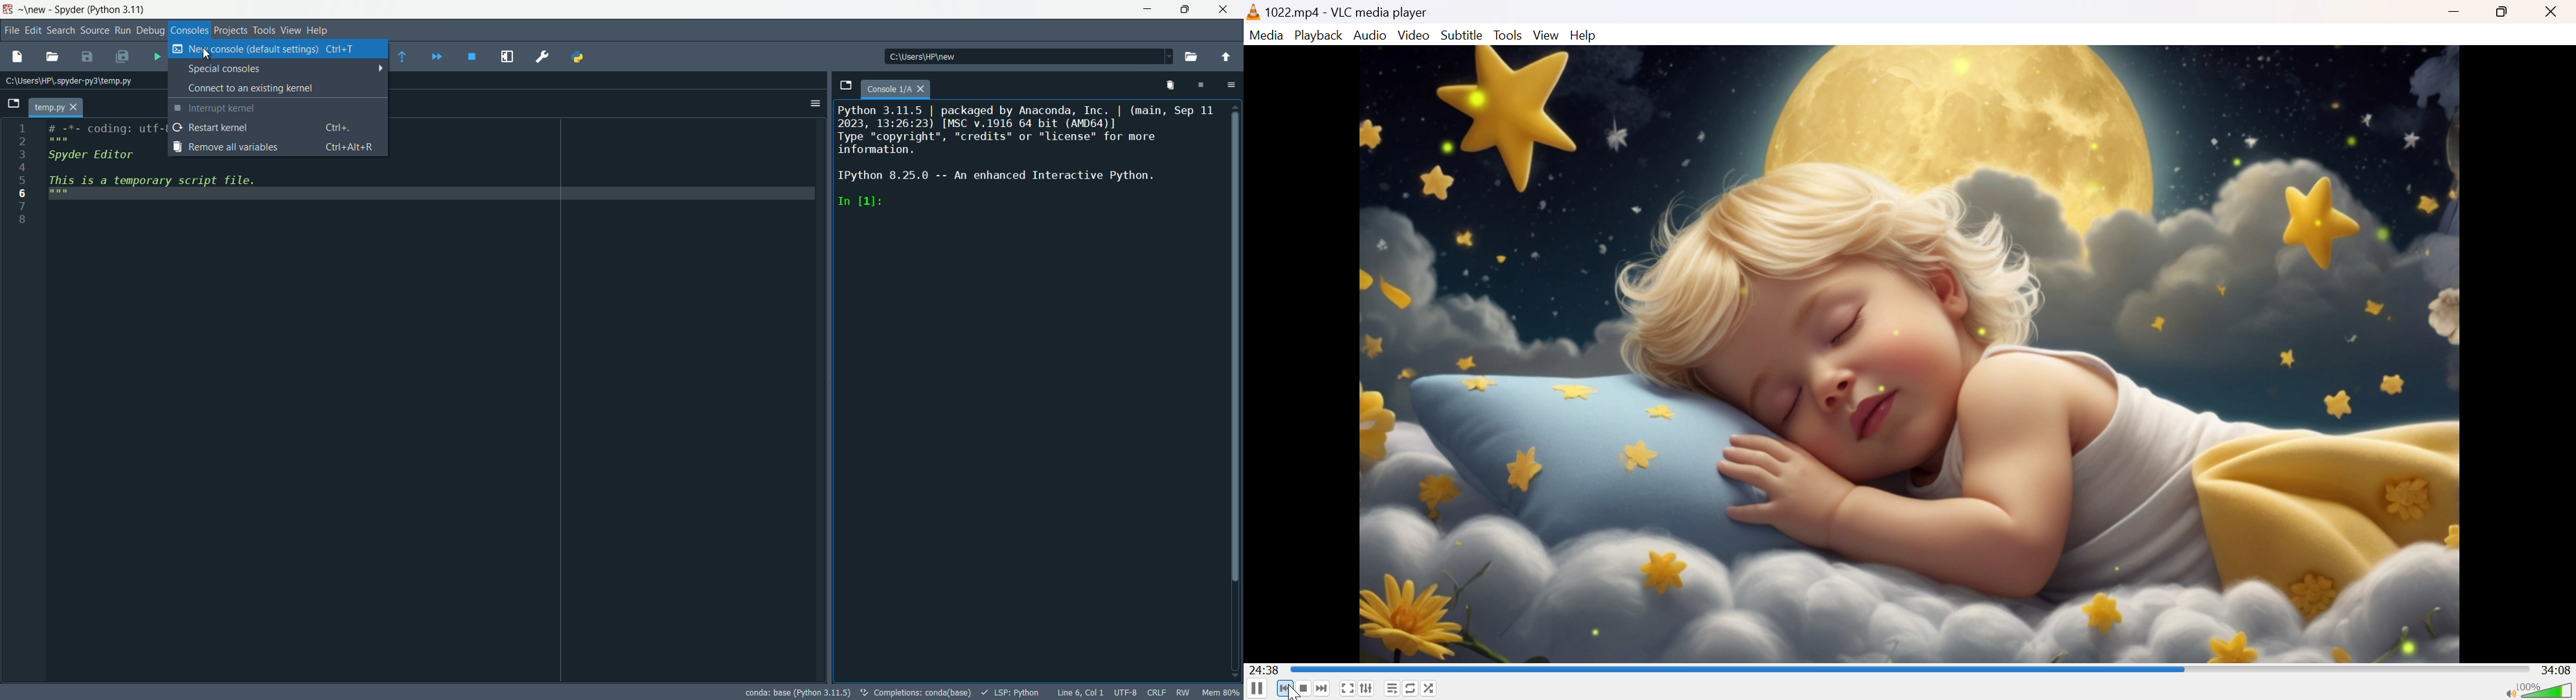 The width and height of the screenshot is (2576, 700). I want to click on conda: base (Python 3.11.5), so click(798, 694).